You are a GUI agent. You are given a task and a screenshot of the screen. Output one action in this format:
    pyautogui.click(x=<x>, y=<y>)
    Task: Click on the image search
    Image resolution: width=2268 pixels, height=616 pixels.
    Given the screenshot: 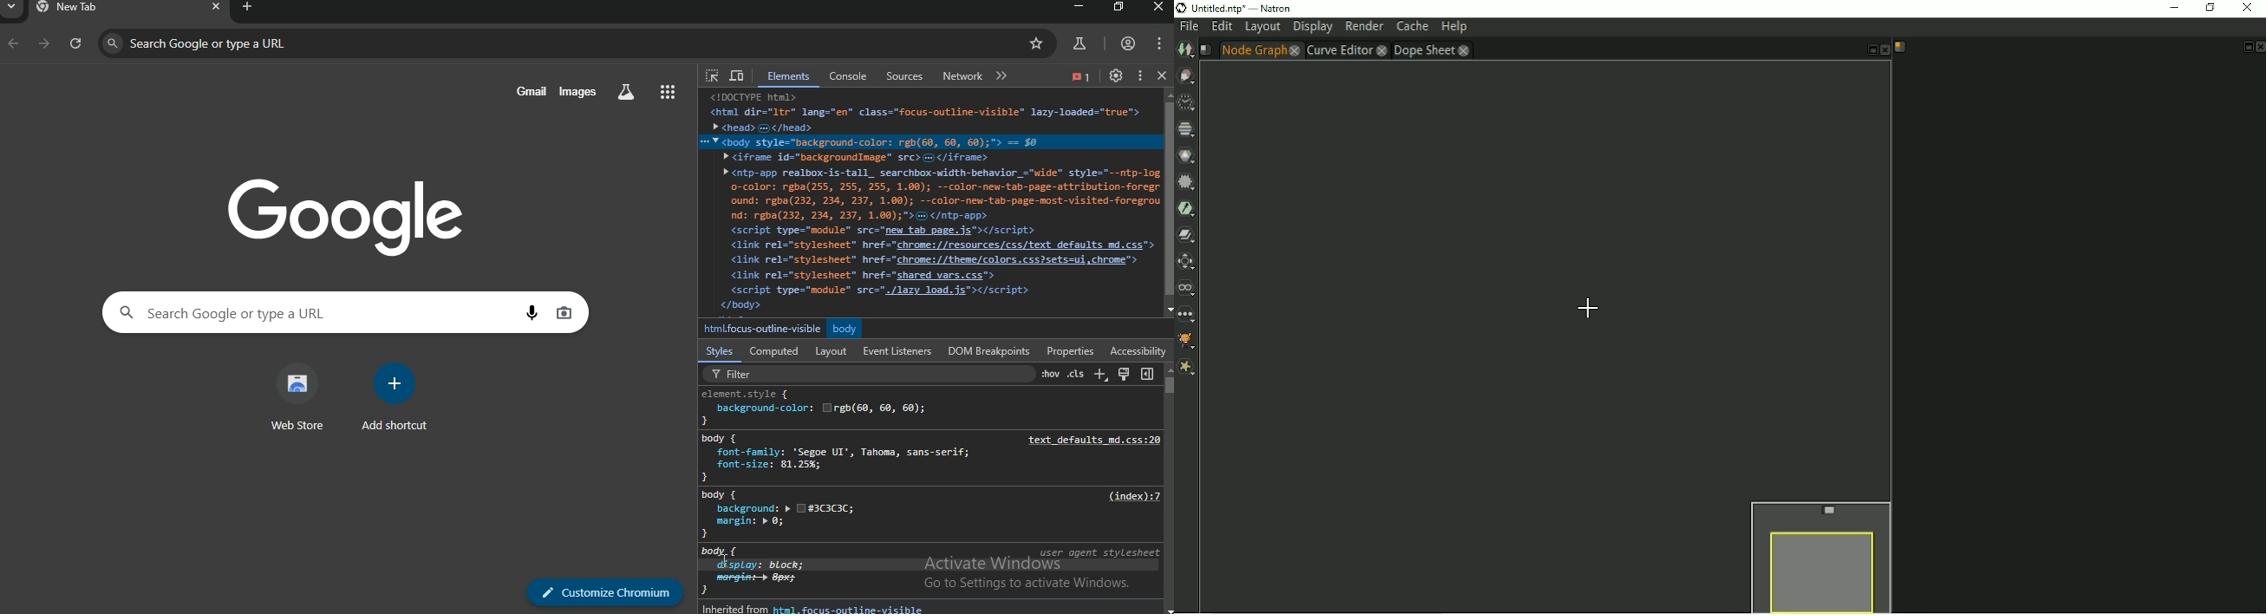 What is the action you would take?
    pyautogui.click(x=569, y=313)
    